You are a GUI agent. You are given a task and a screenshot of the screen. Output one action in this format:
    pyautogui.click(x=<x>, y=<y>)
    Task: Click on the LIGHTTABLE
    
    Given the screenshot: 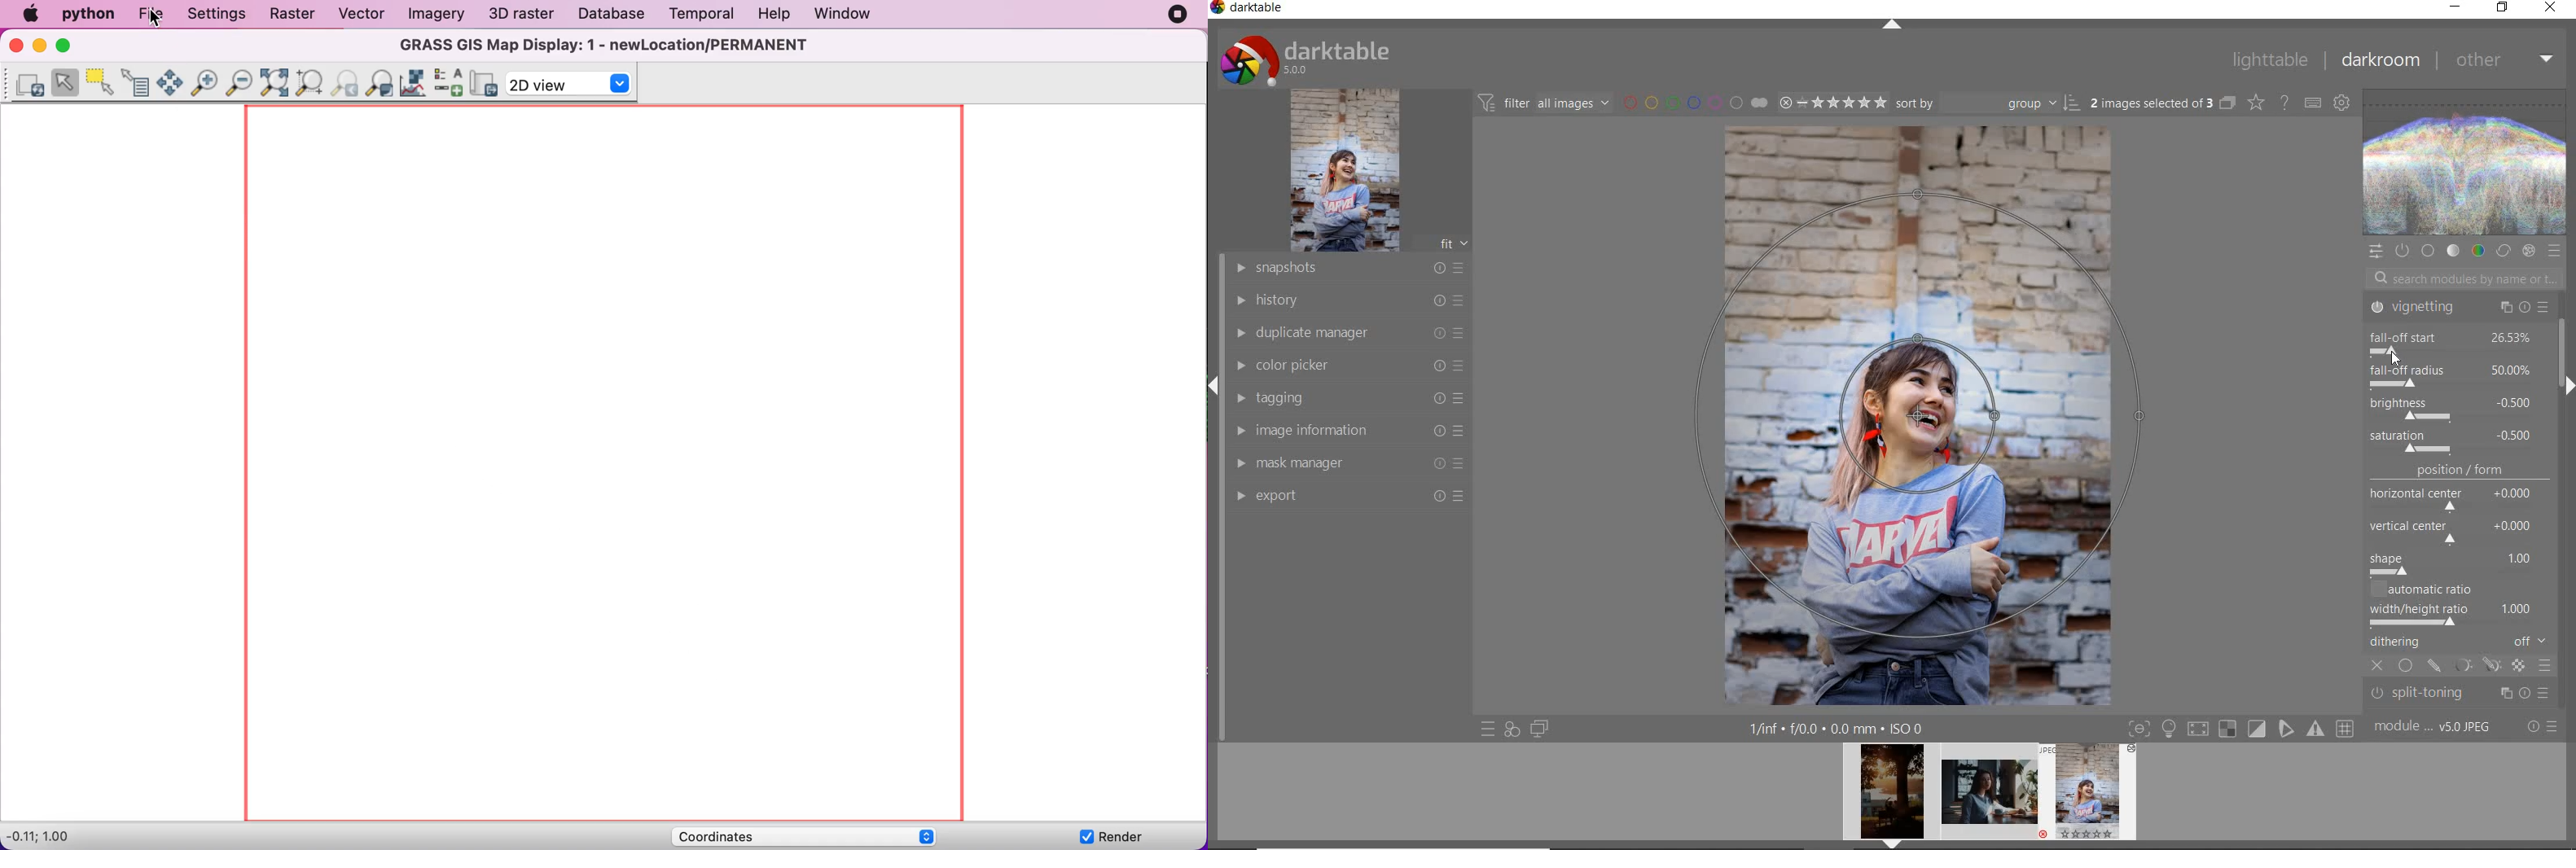 What is the action you would take?
    pyautogui.click(x=2269, y=59)
    